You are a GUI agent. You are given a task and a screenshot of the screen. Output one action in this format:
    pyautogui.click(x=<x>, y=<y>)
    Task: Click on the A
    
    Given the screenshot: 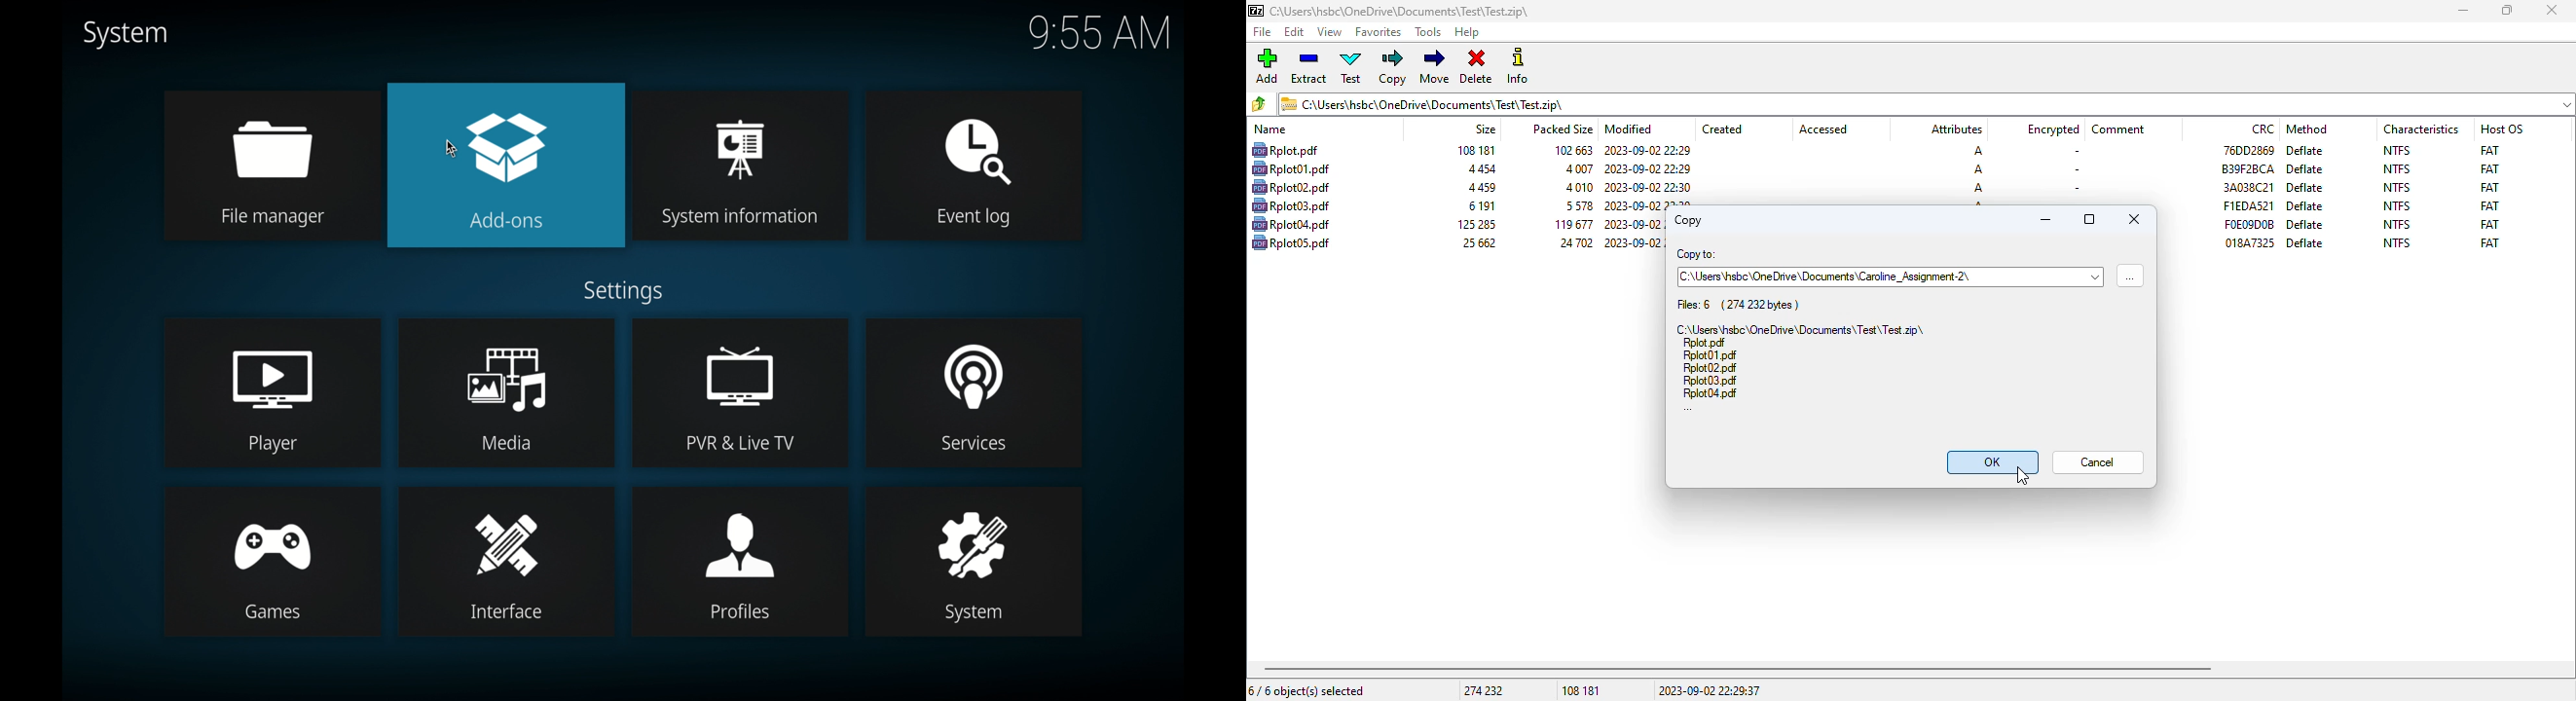 What is the action you would take?
    pyautogui.click(x=1978, y=203)
    